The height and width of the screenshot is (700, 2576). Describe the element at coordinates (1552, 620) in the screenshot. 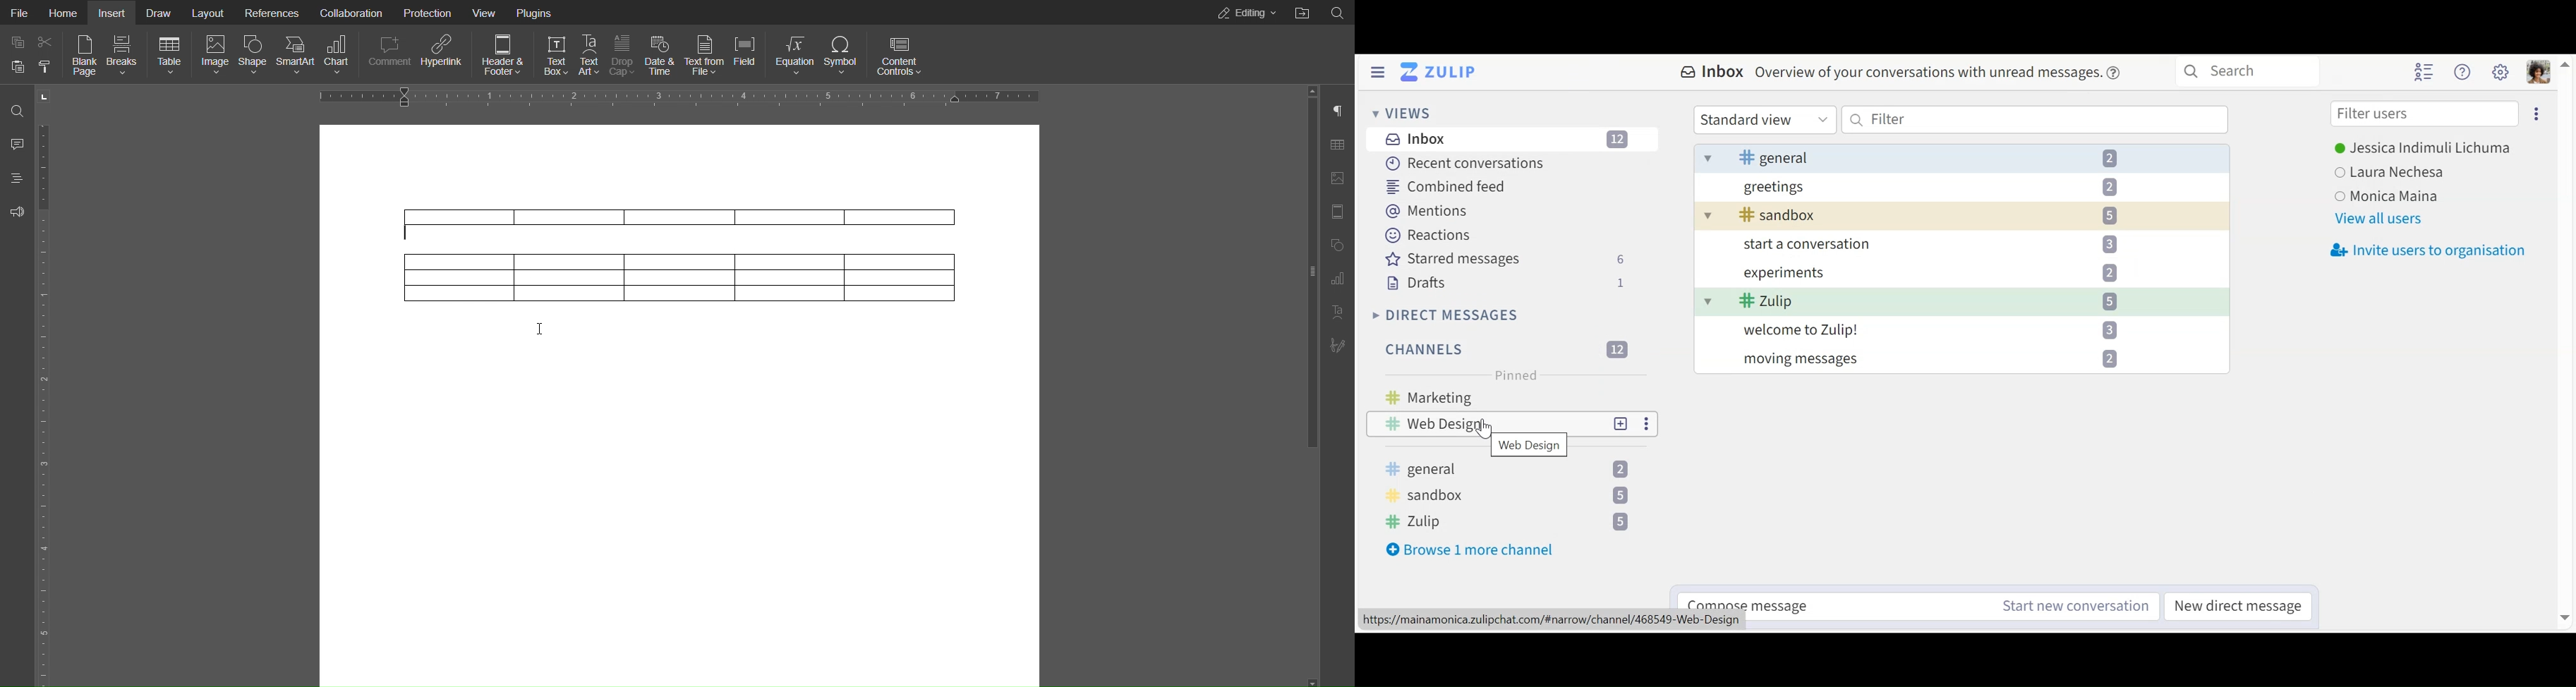

I see `https://mainamonica.zulipchat.com/#narrow/channel/468549-Web-Design` at that location.